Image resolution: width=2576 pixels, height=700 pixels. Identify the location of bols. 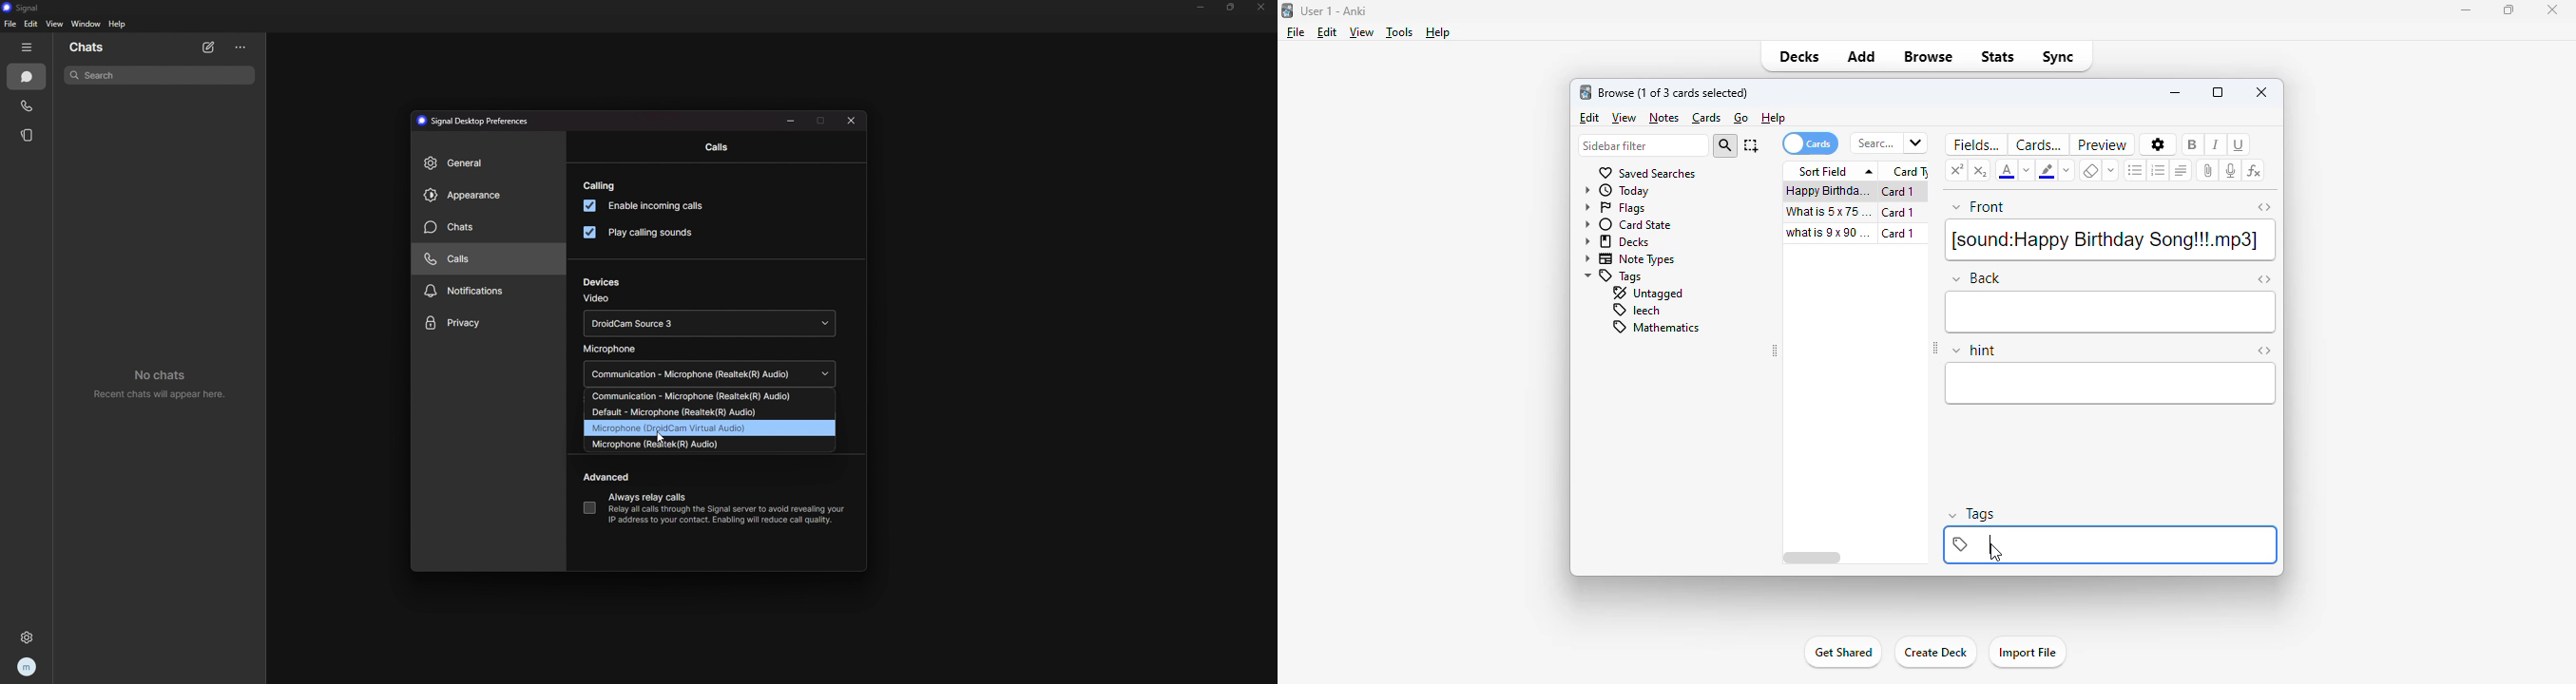
(2194, 143).